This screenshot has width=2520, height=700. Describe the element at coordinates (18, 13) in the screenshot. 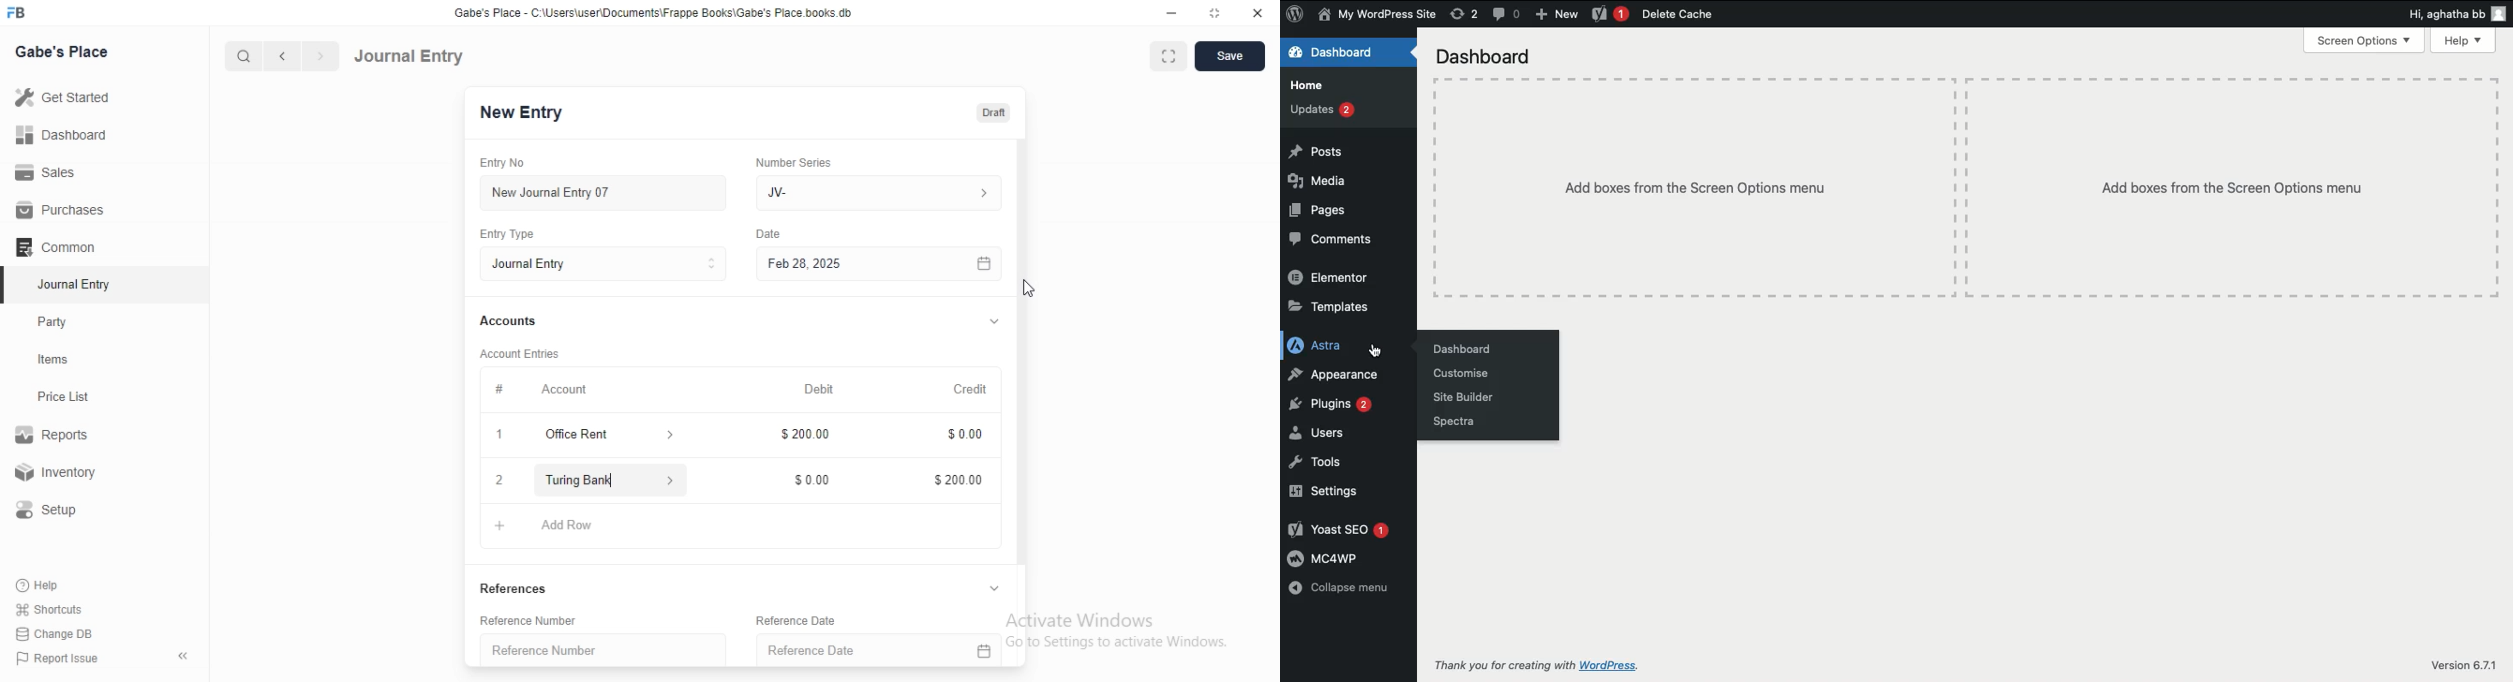

I see `FB logo` at that location.